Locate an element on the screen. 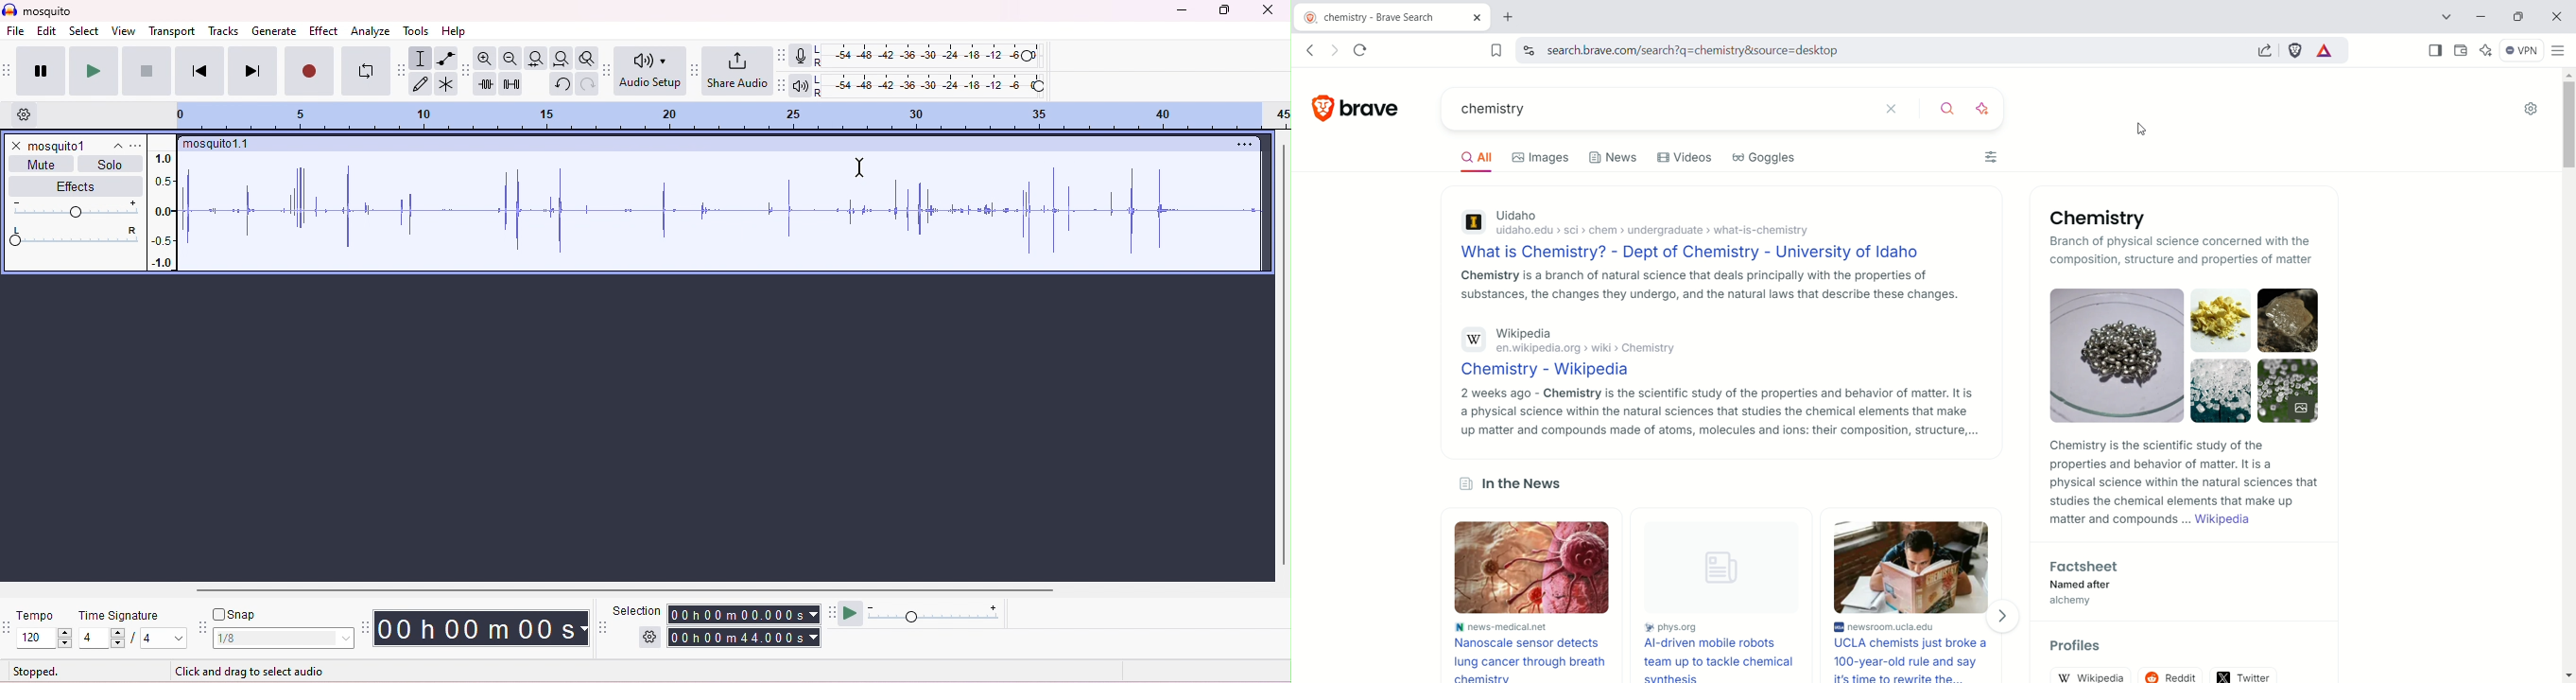  In the news is located at coordinates (1517, 484).